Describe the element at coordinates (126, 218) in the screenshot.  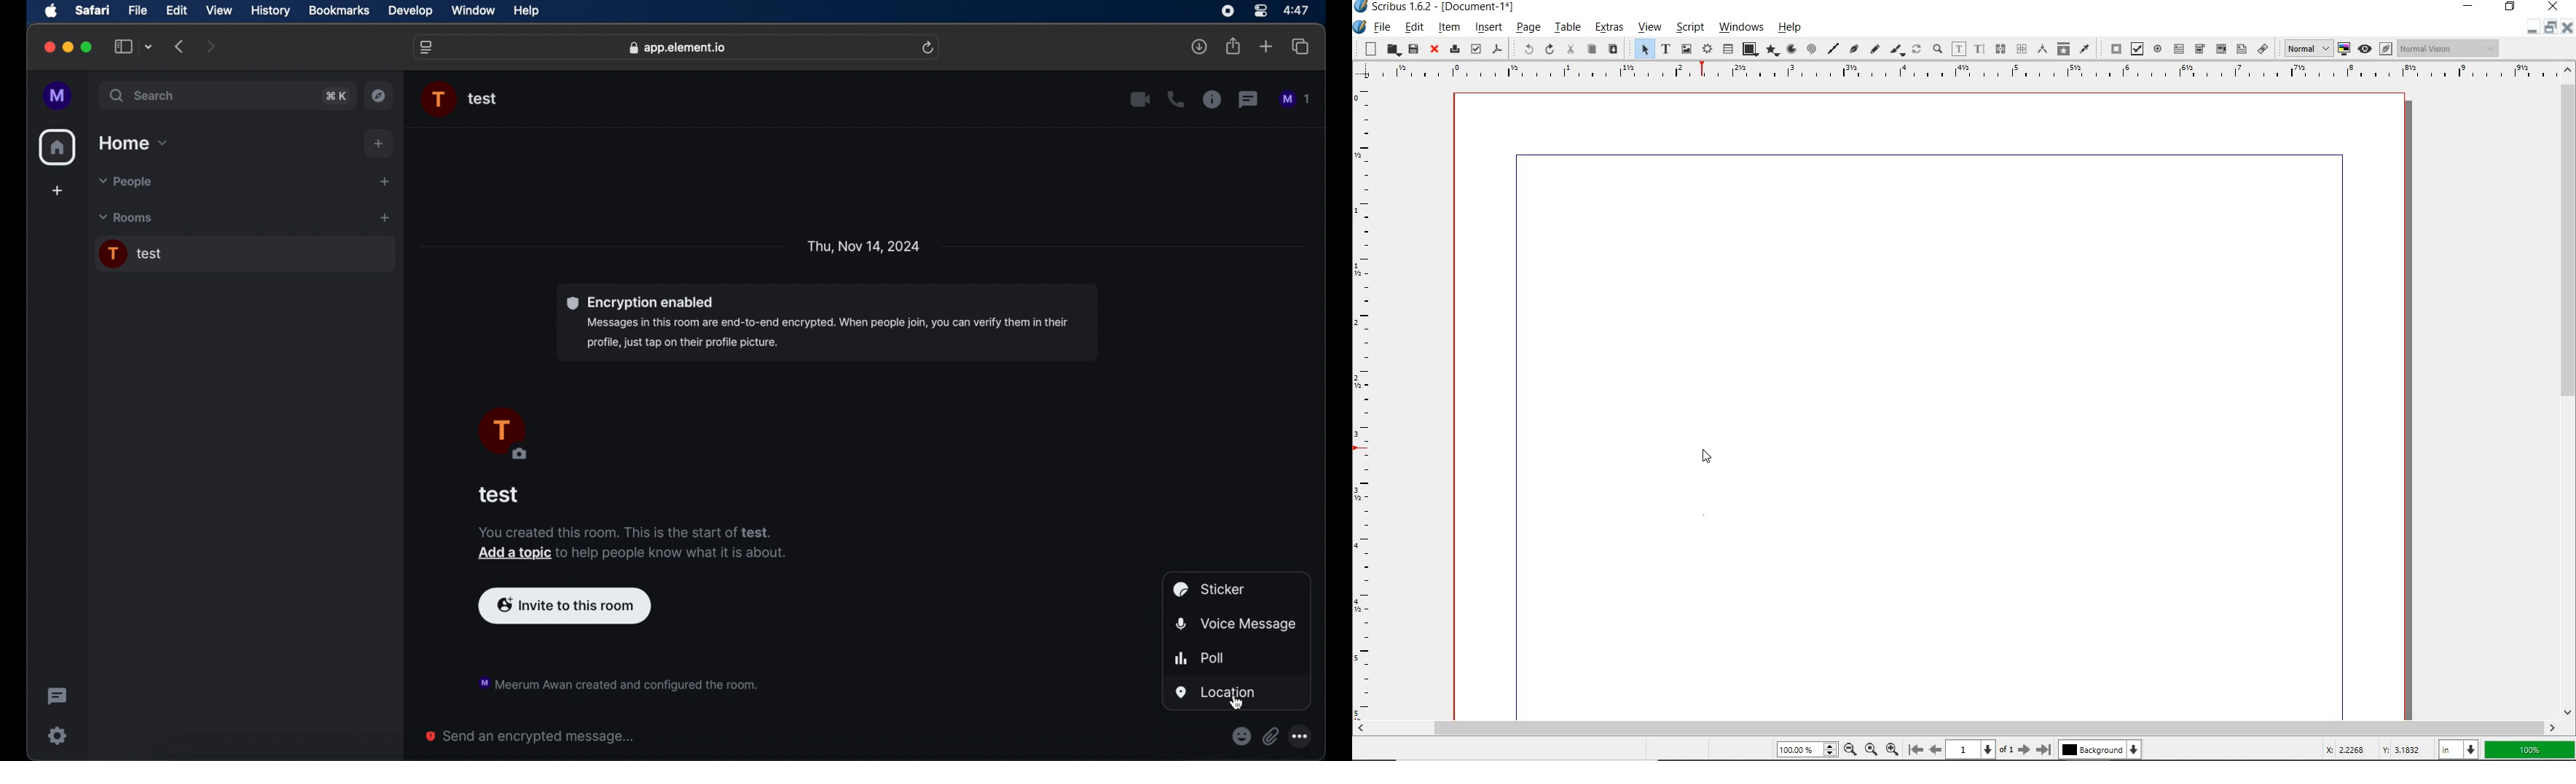
I see `rooms dropdown` at that location.